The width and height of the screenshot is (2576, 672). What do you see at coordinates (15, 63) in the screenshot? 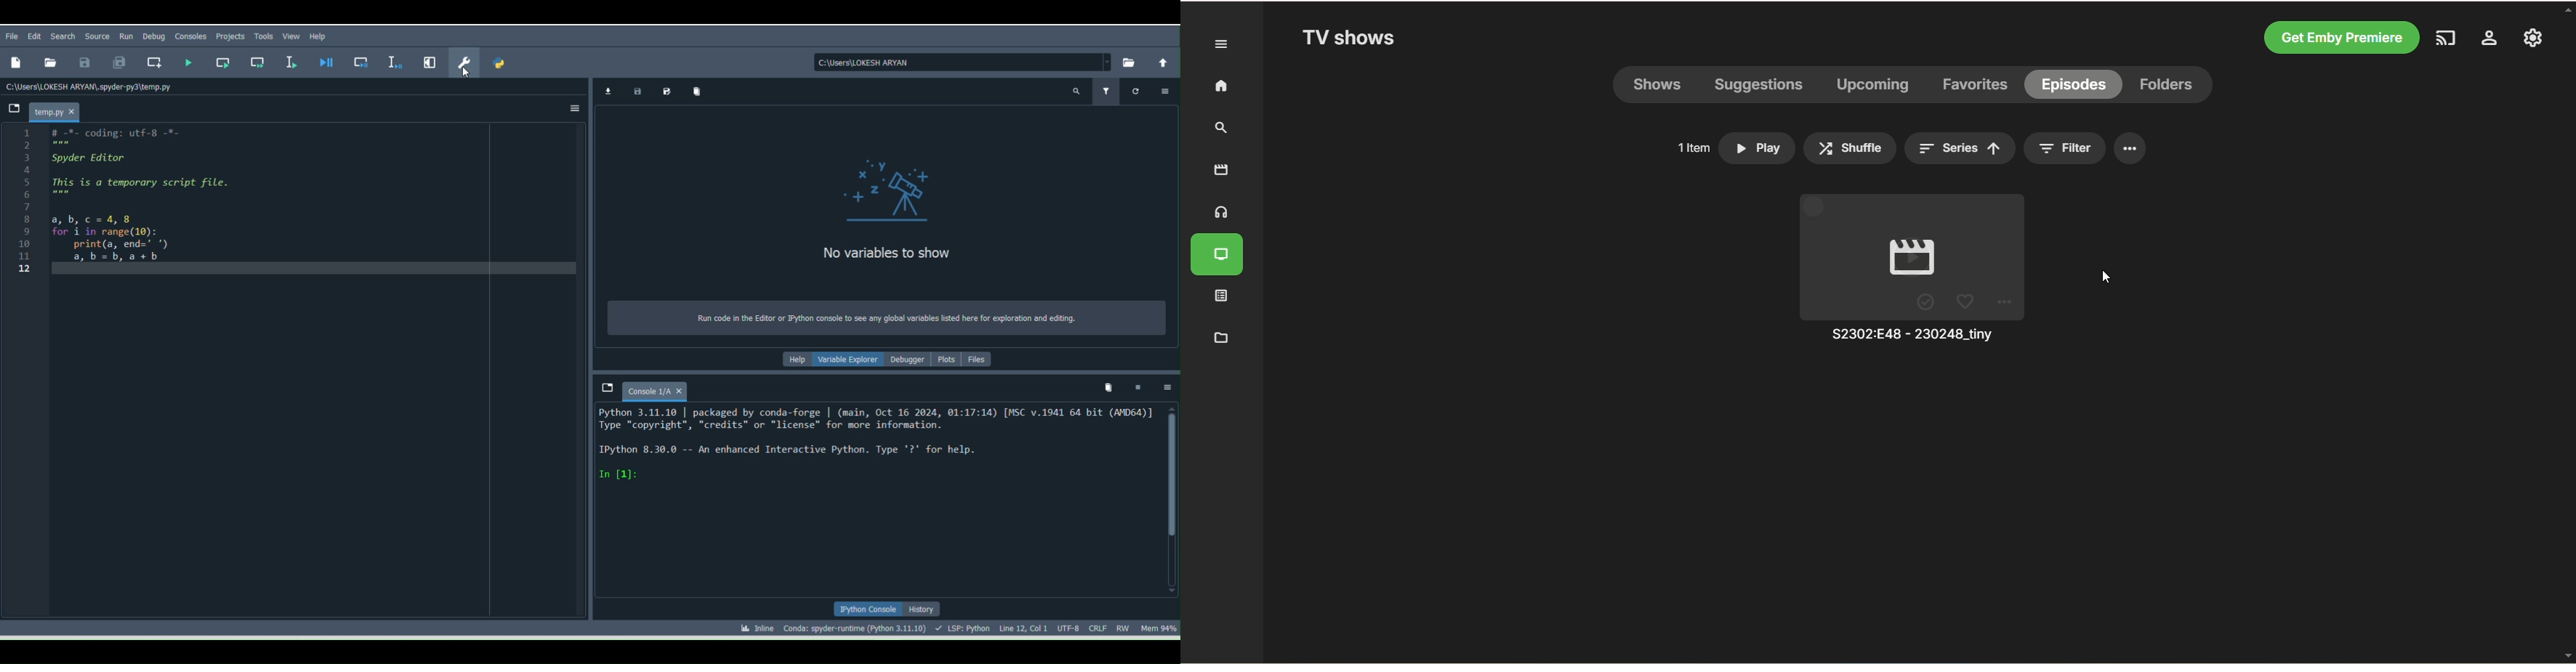
I see `New File(Ctrl + N)` at bounding box center [15, 63].